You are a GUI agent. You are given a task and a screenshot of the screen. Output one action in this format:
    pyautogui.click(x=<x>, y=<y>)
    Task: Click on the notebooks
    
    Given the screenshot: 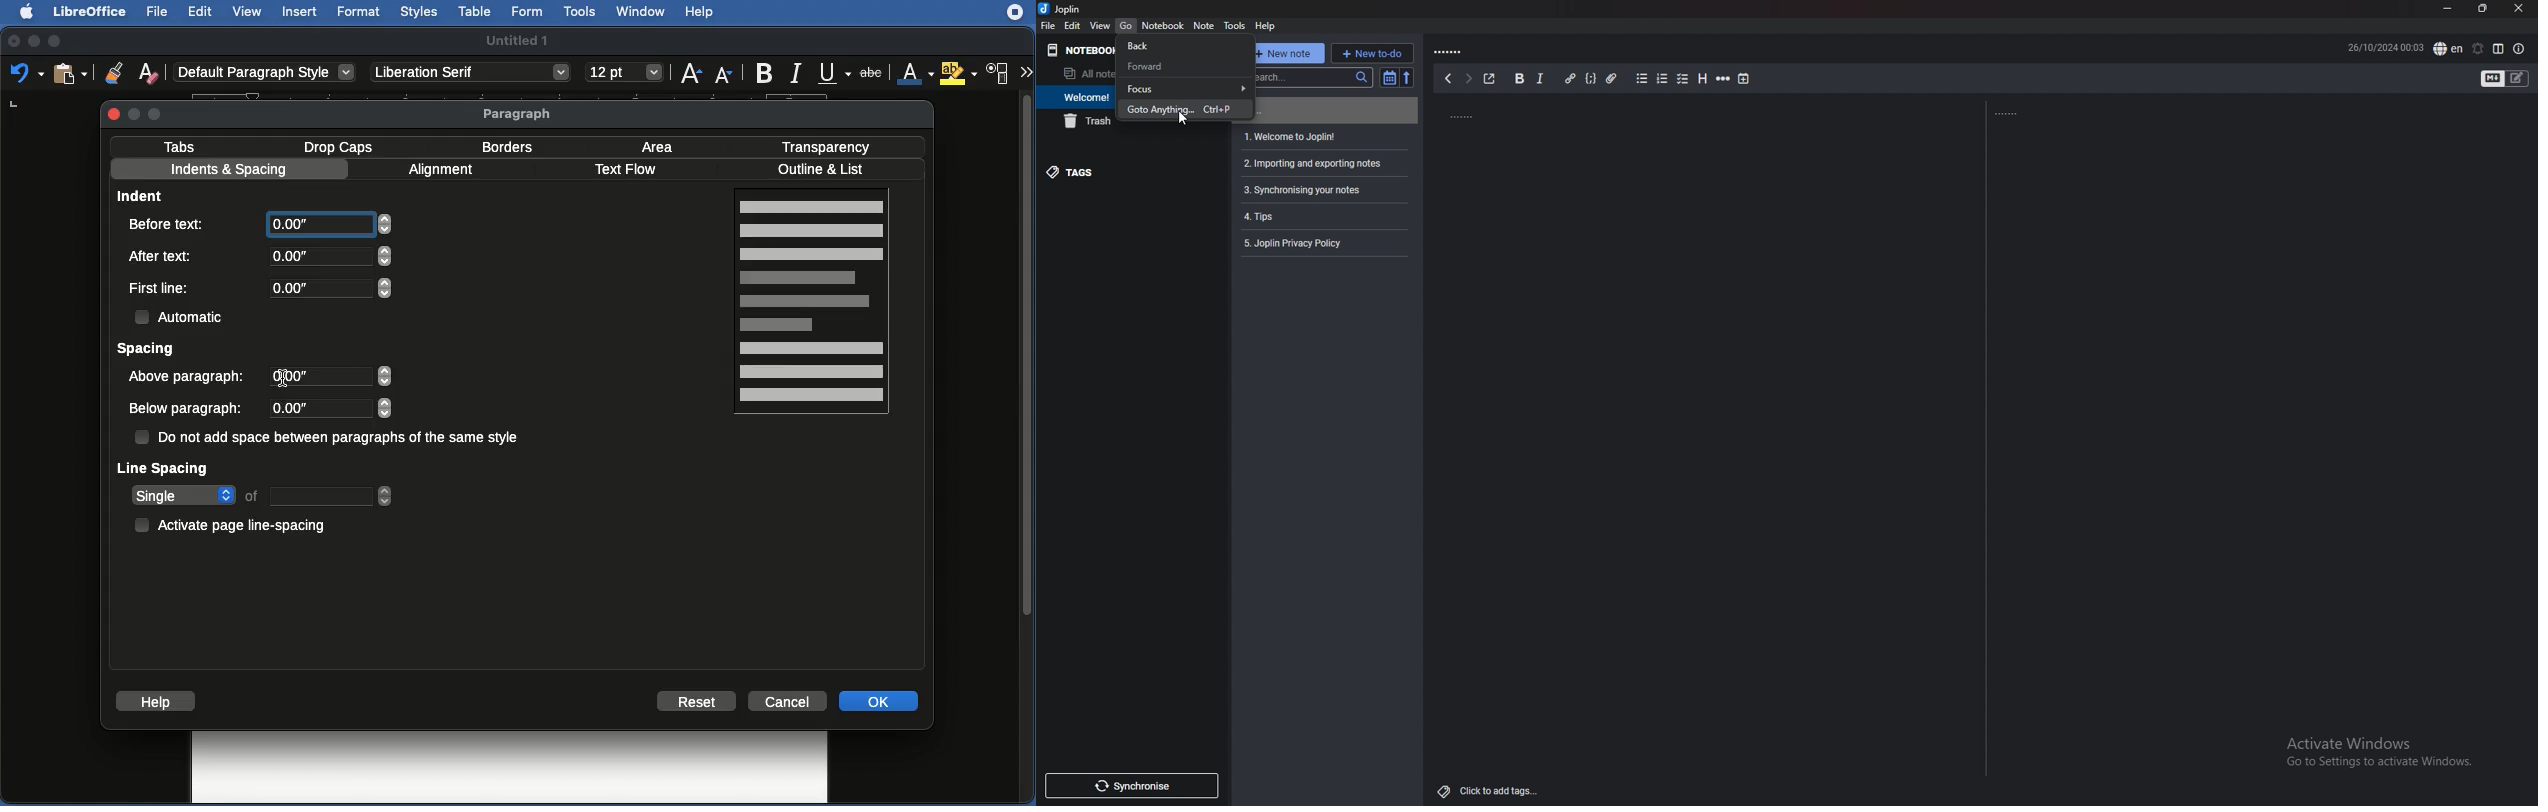 What is the action you would take?
    pyautogui.click(x=1077, y=50)
    